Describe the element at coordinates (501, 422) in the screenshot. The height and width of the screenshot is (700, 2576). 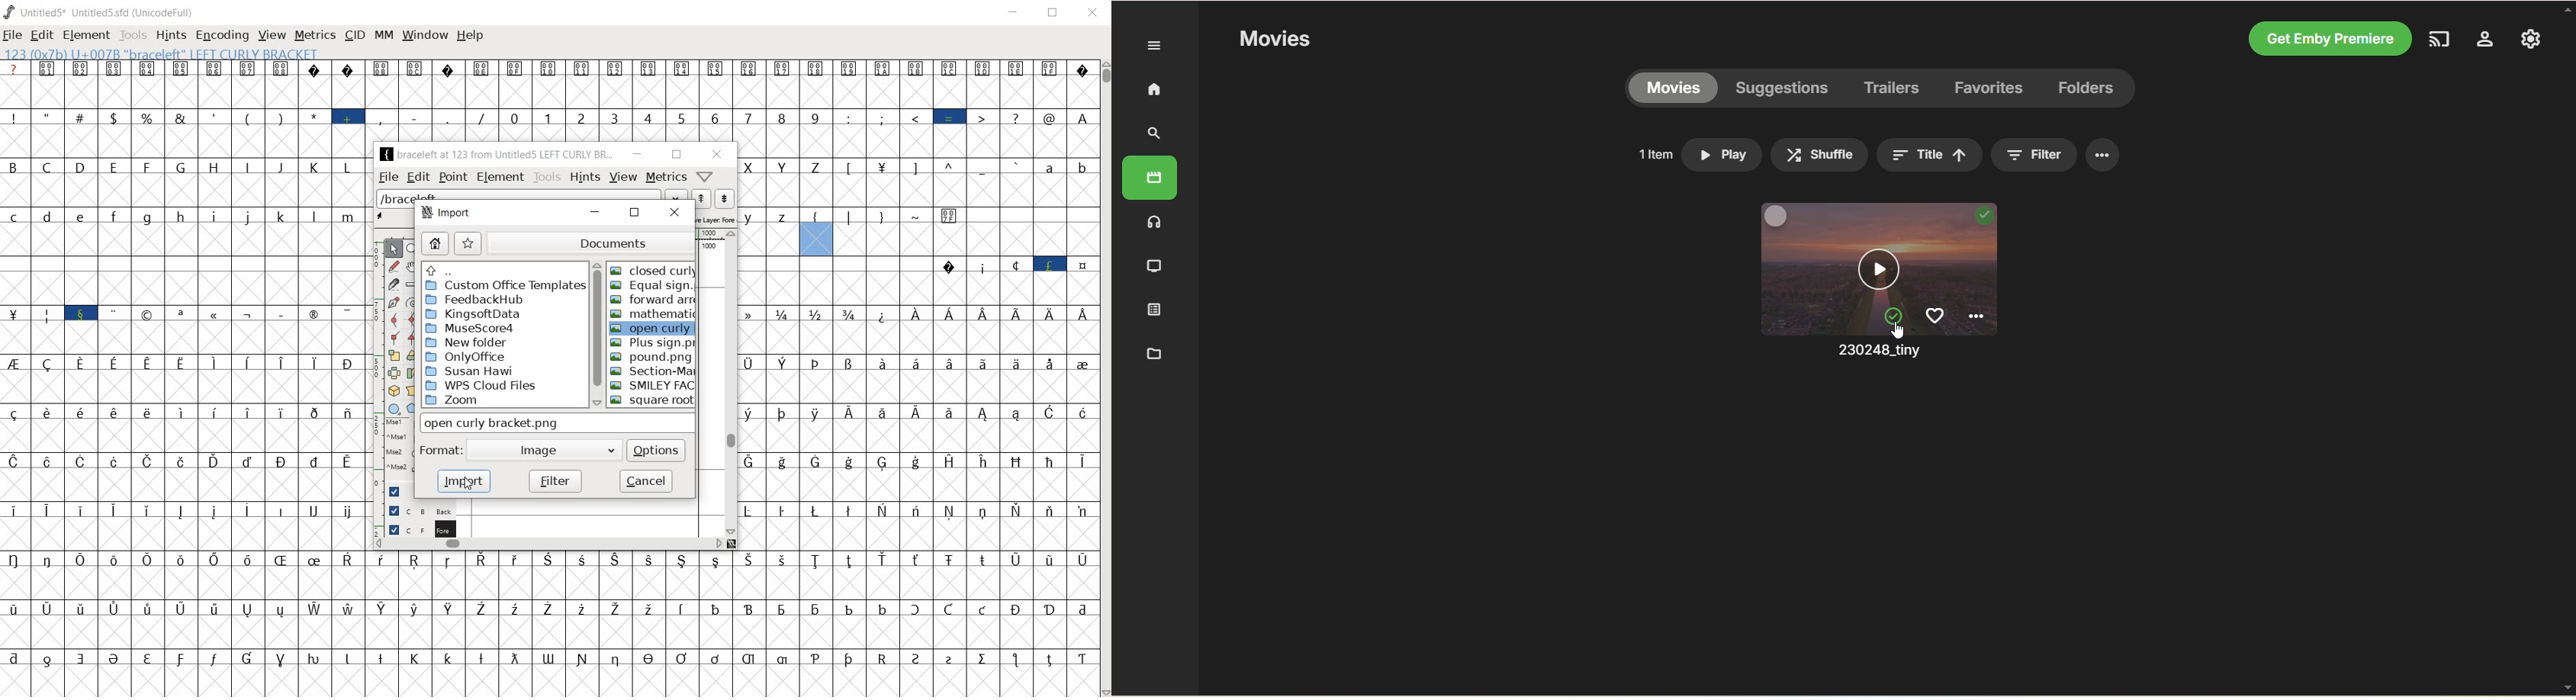
I see `open curly bracket` at that location.